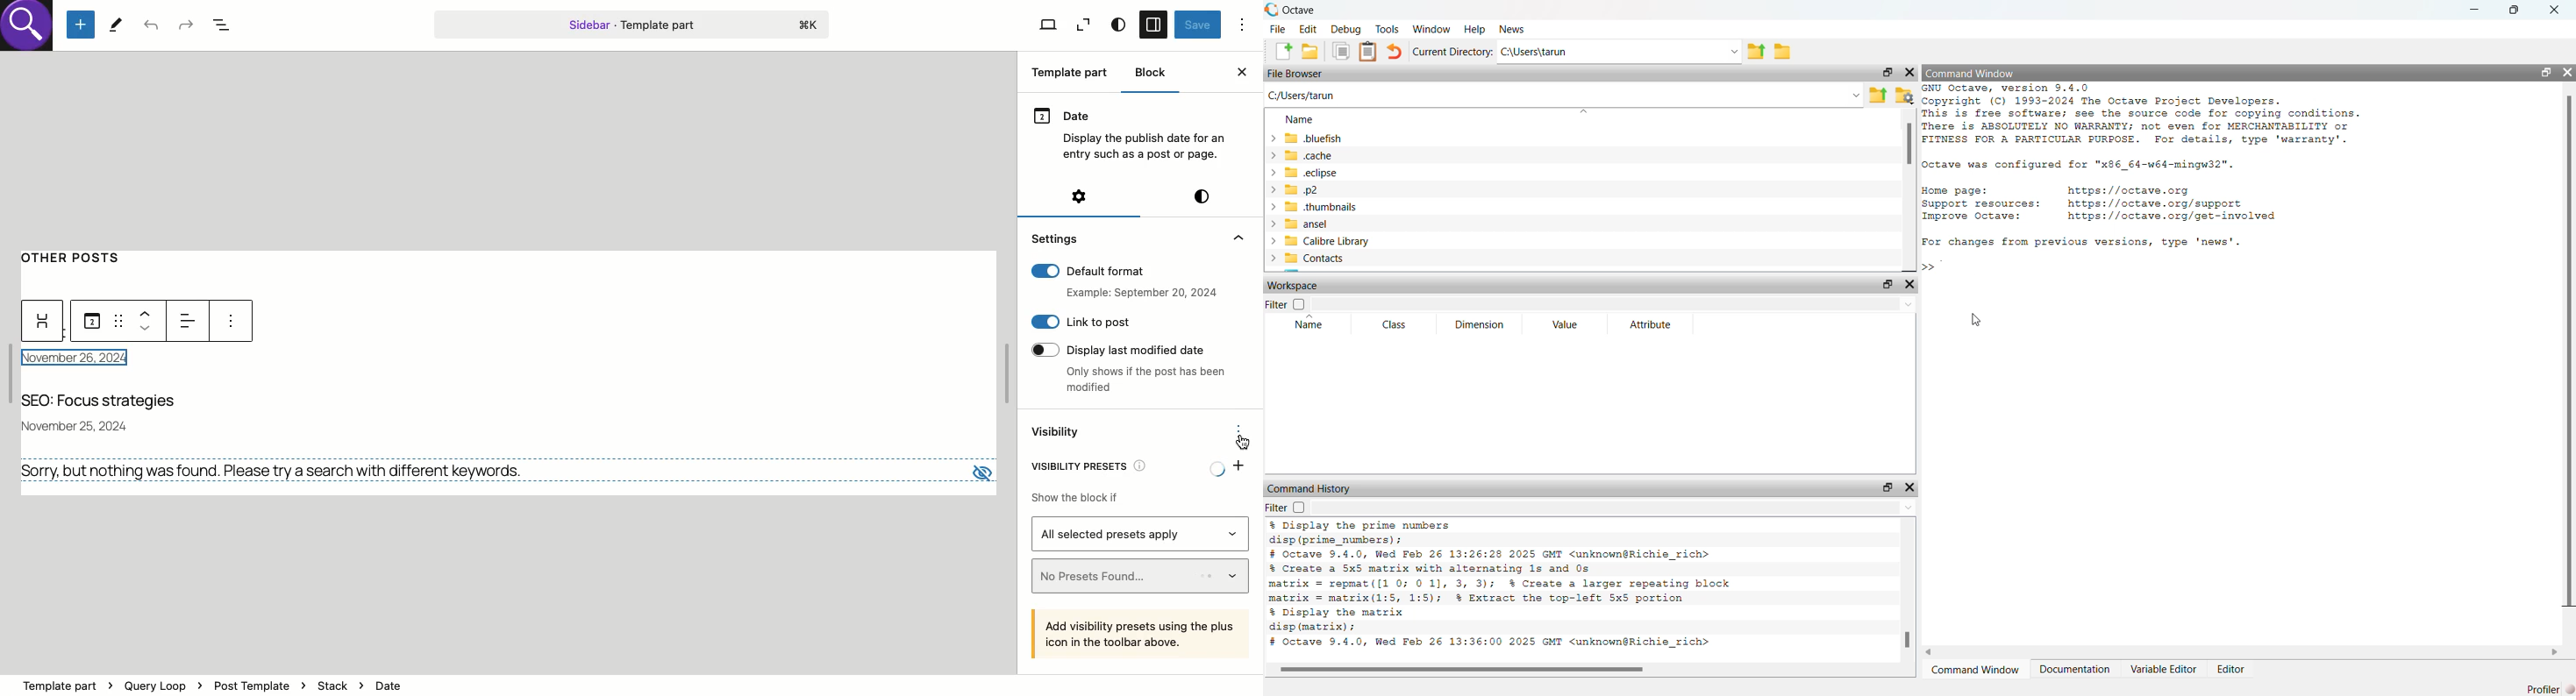 The height and width of the screenshot is (700, 2576). I want to click on hide widget, so click(1911, 73).